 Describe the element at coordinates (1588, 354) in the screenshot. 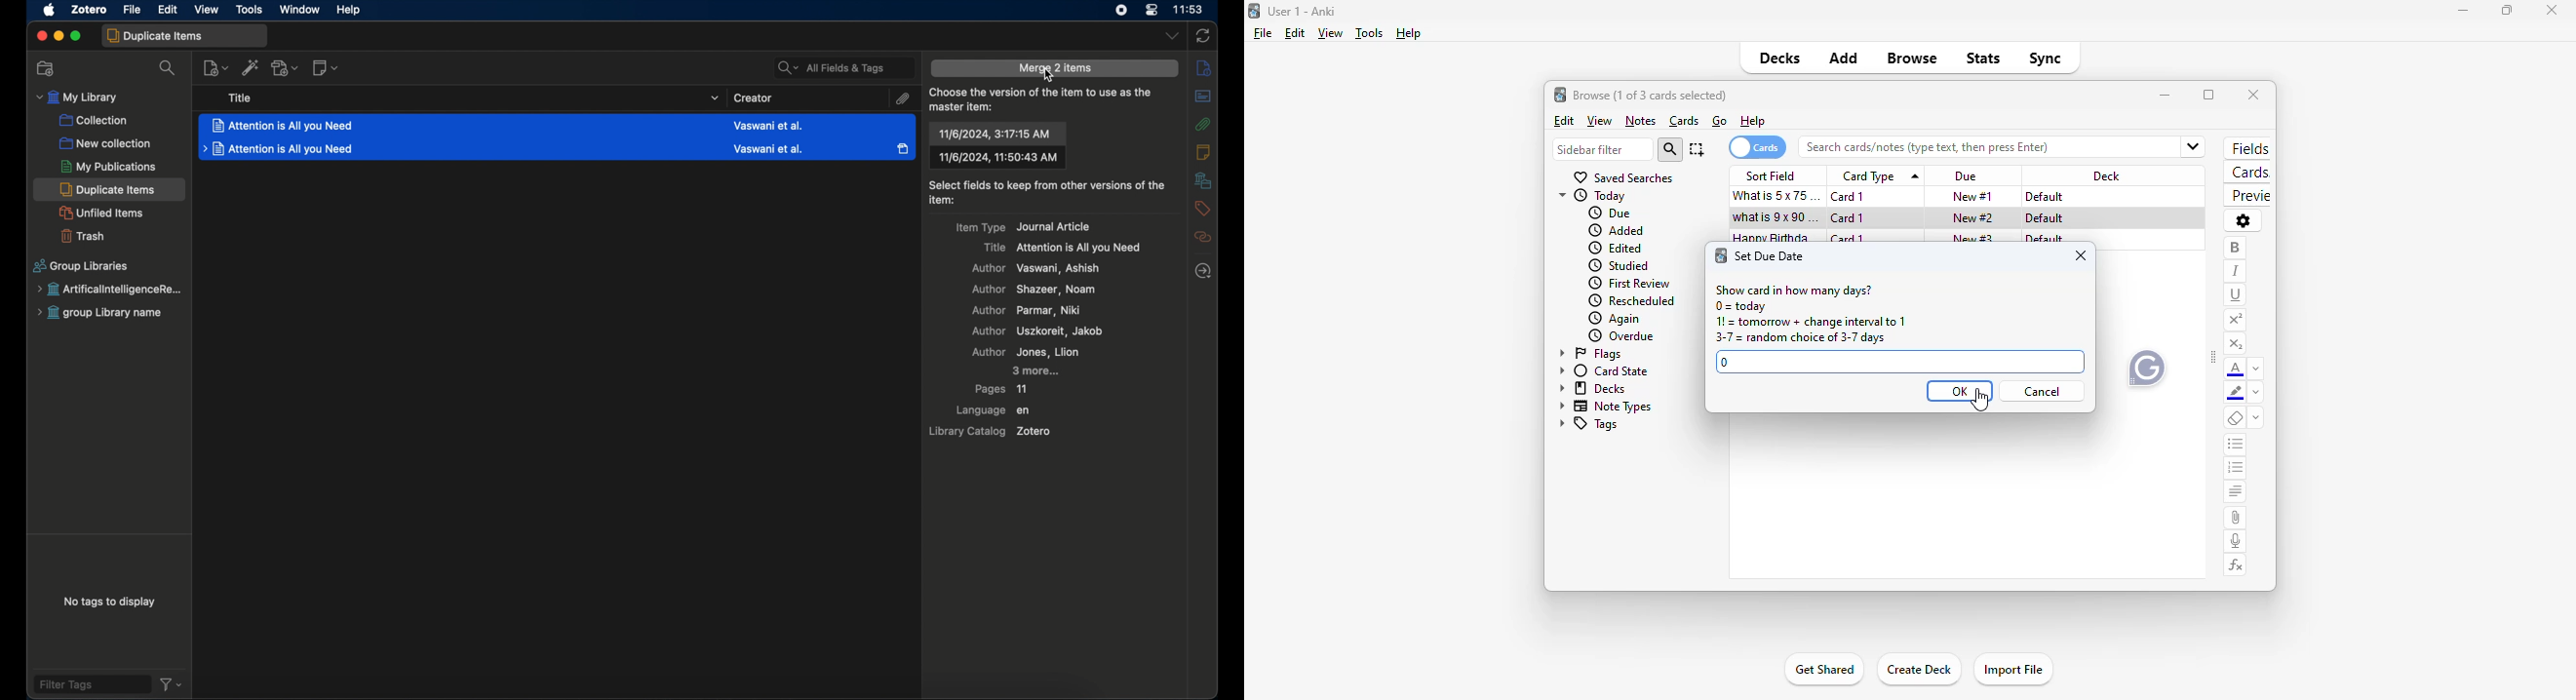

I see `flags` at that location.